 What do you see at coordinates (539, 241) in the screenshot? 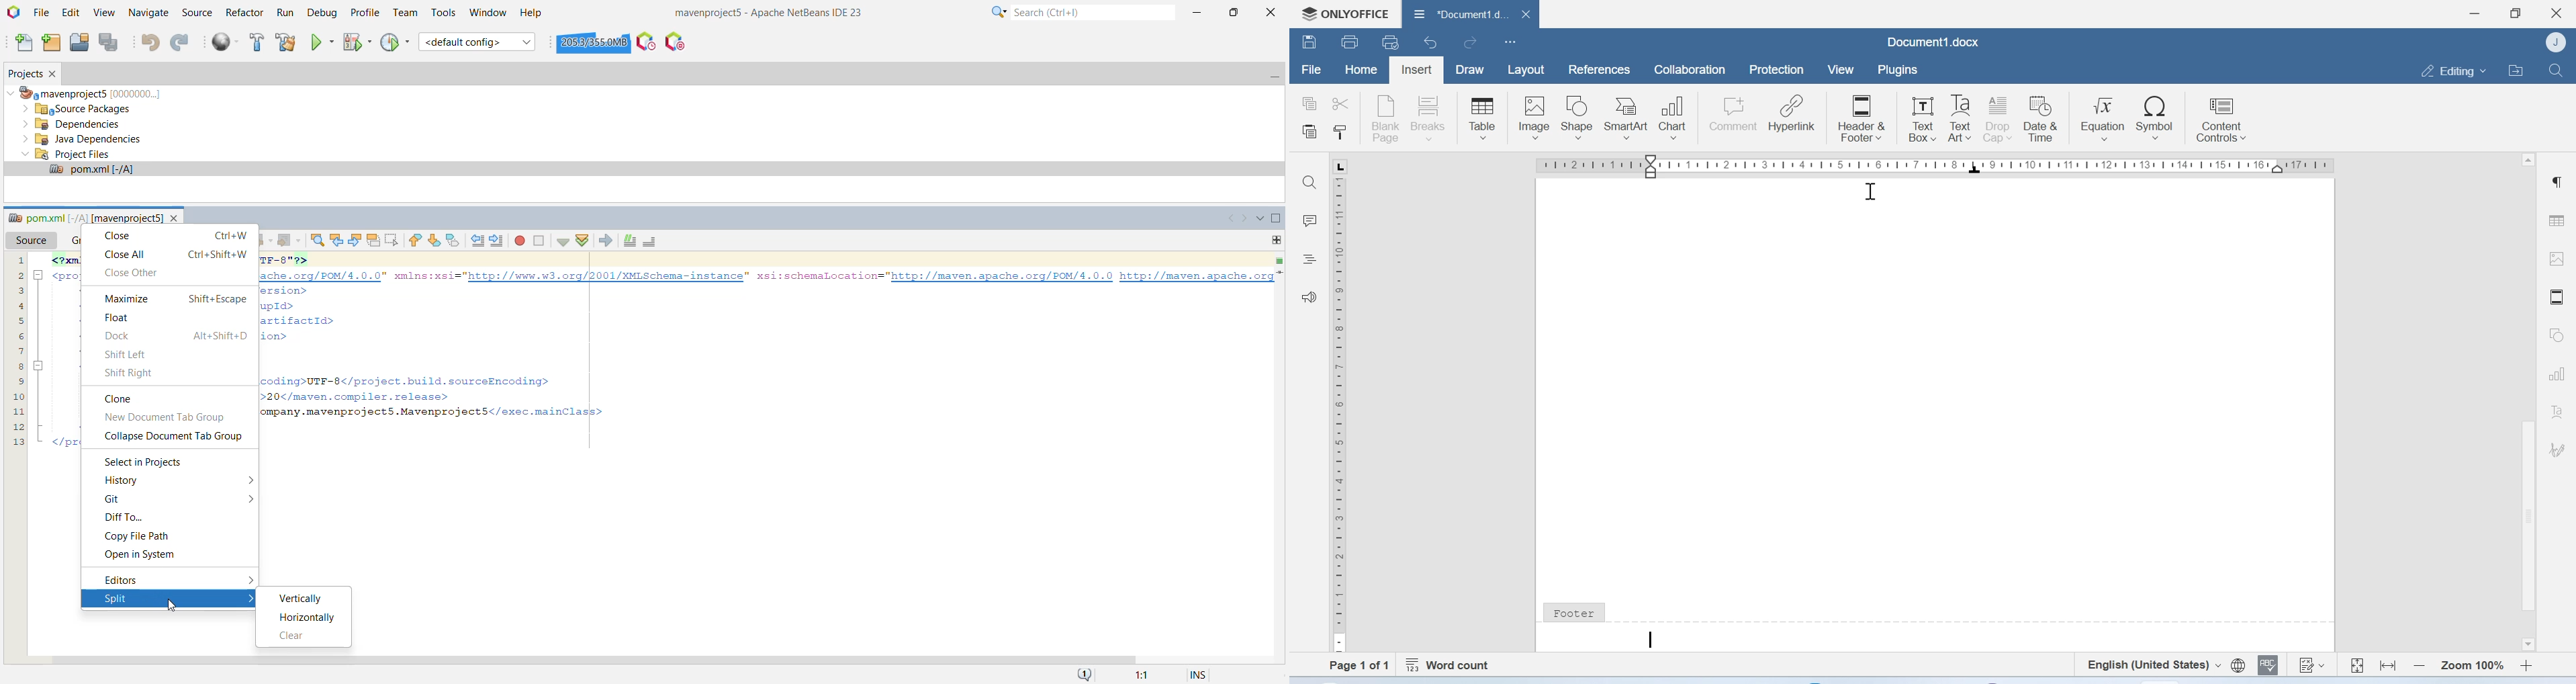
I see `Stop Macro Recording` at bounding box center [539, 241].